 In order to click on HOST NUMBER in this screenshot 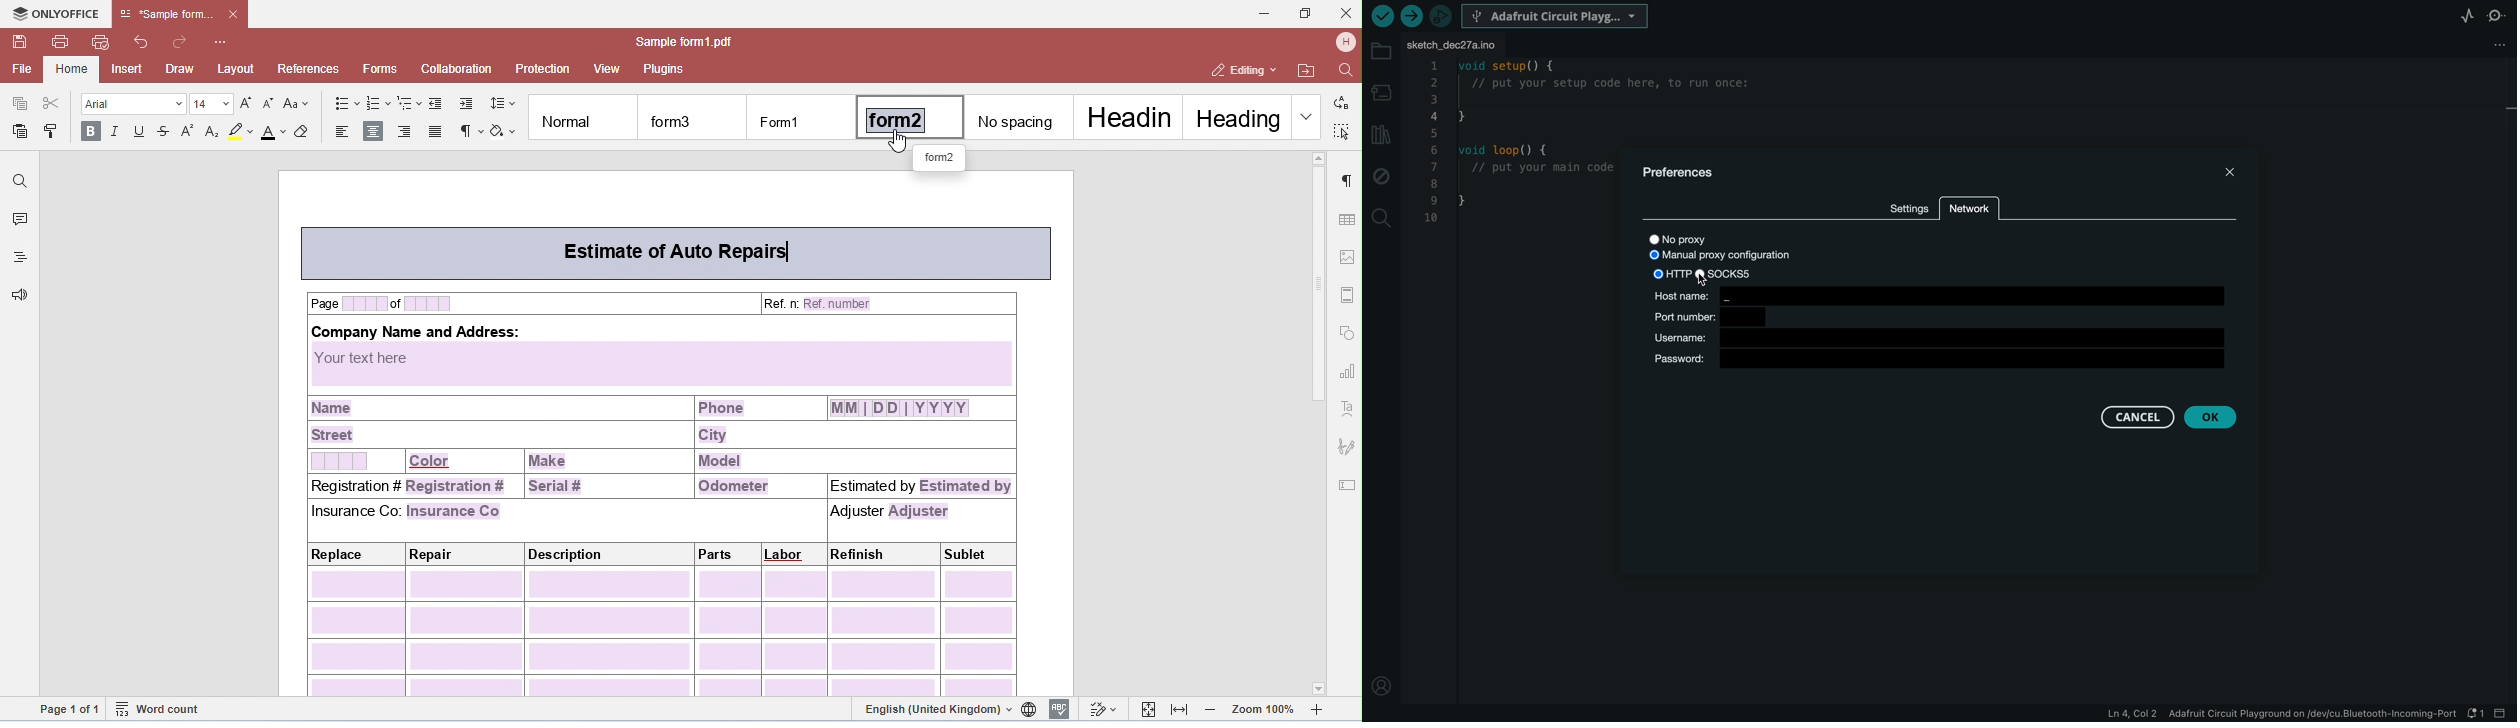, I will do `click(1940, 297)`.